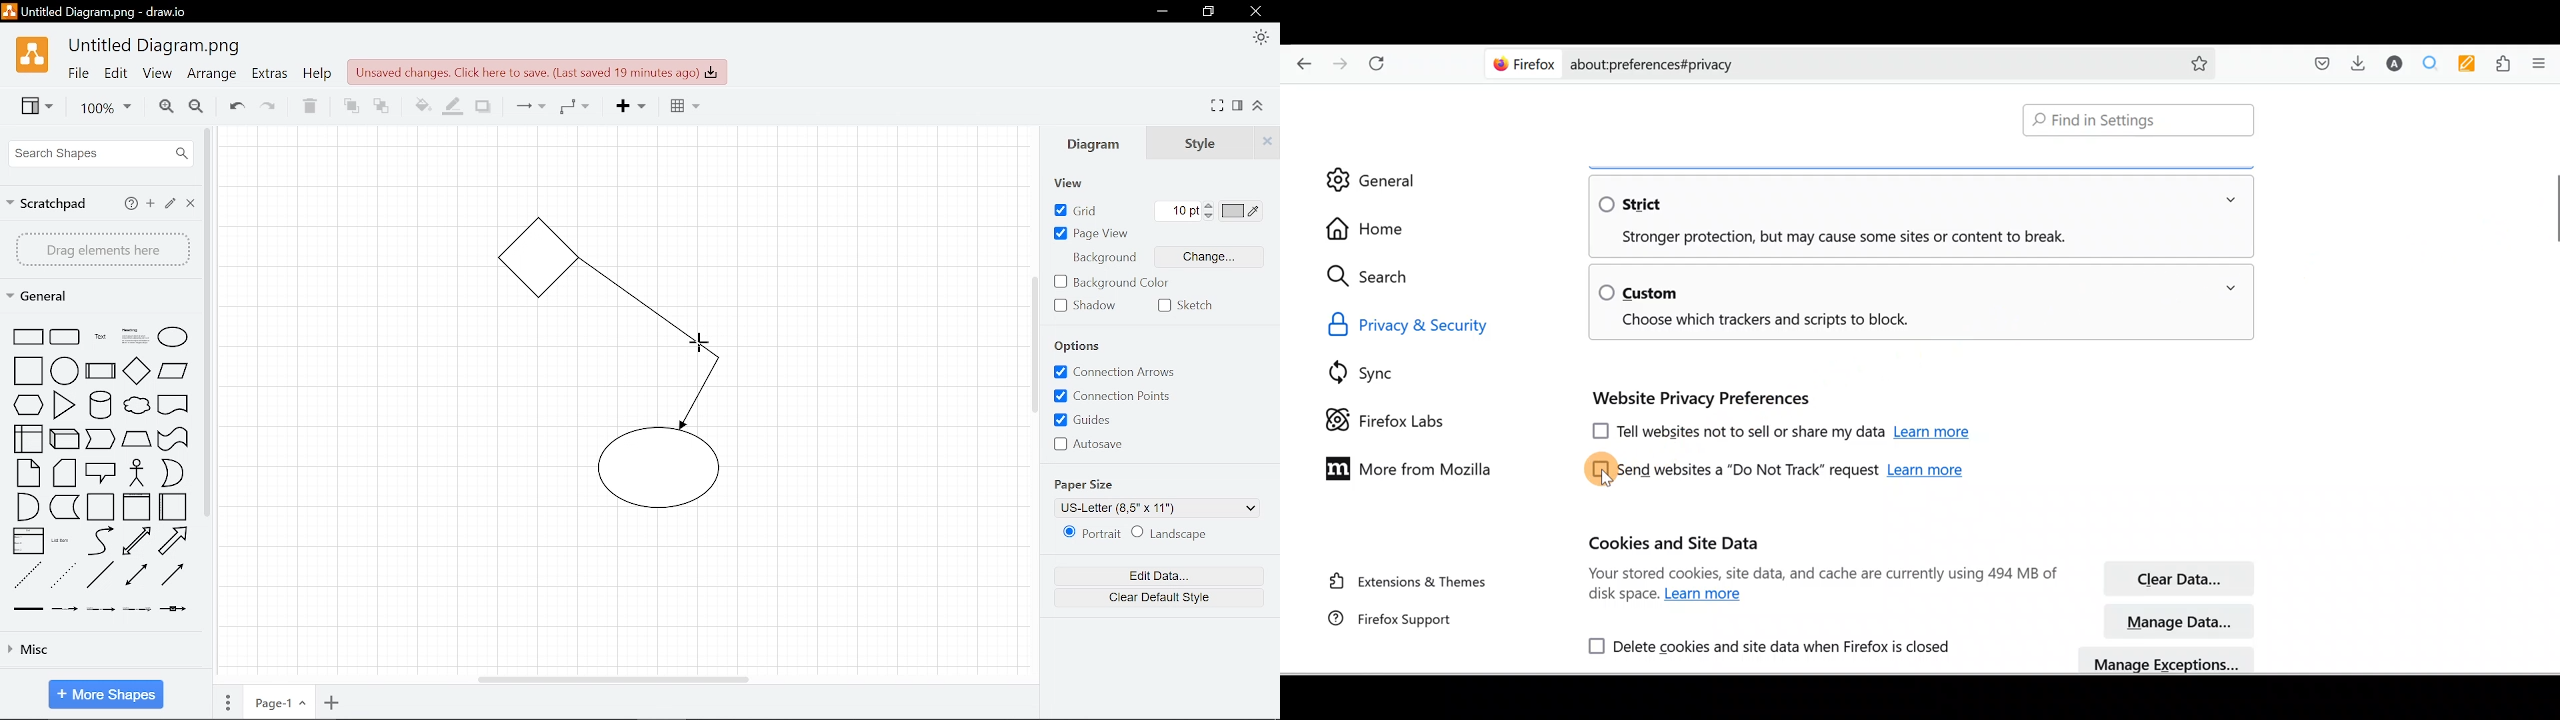 Image resolution: width=2576 pixels, height=728 pixels. I want to click on Drag elements here, so click(102, 249).